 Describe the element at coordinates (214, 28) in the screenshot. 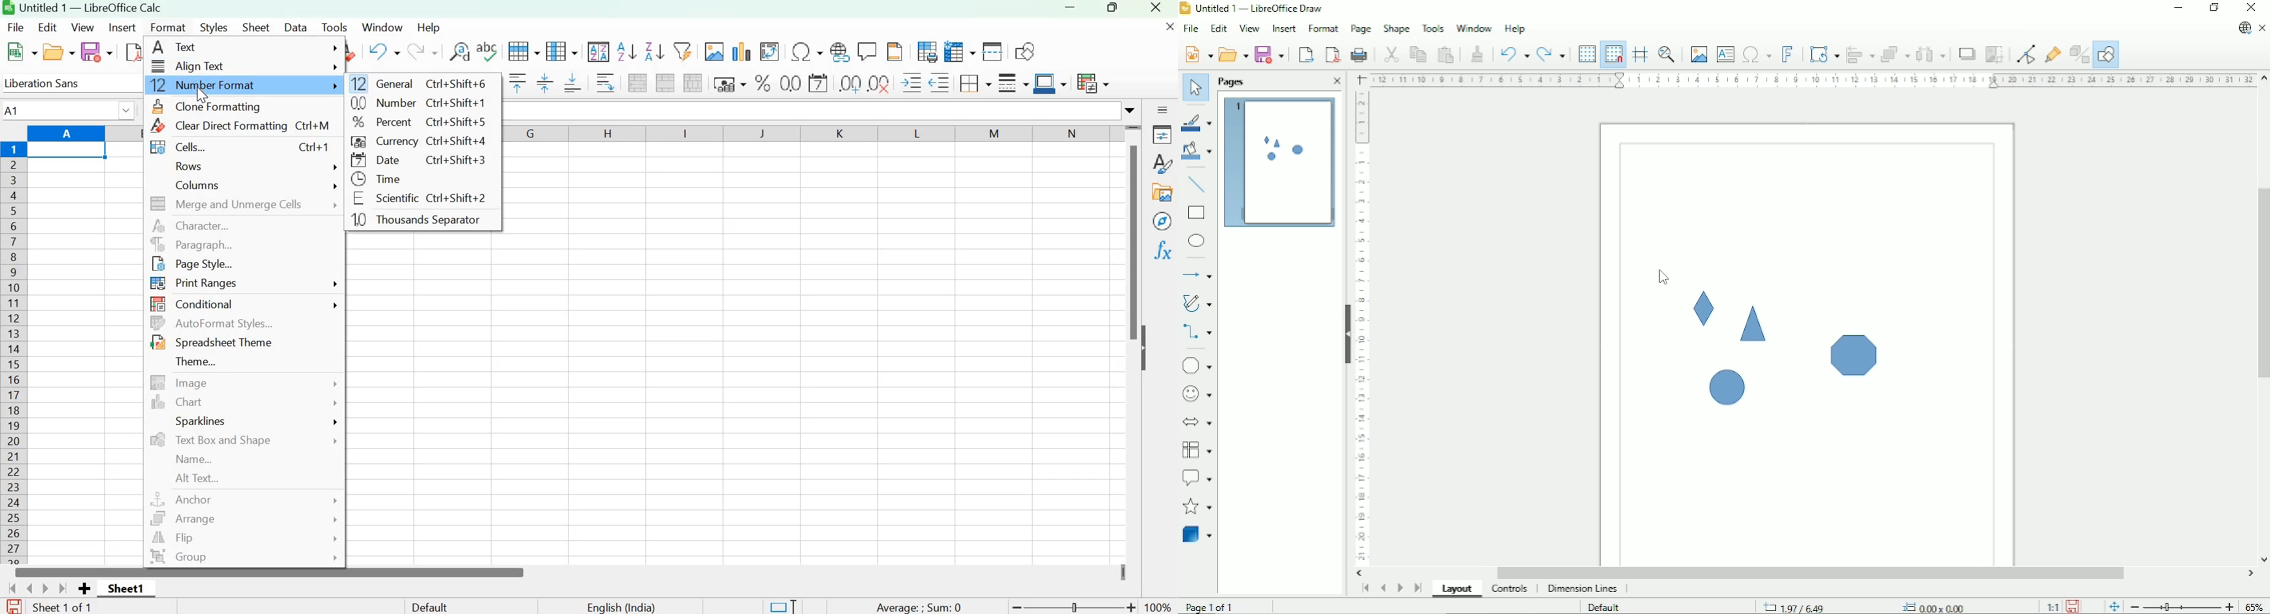

I see `Styles` at that location.